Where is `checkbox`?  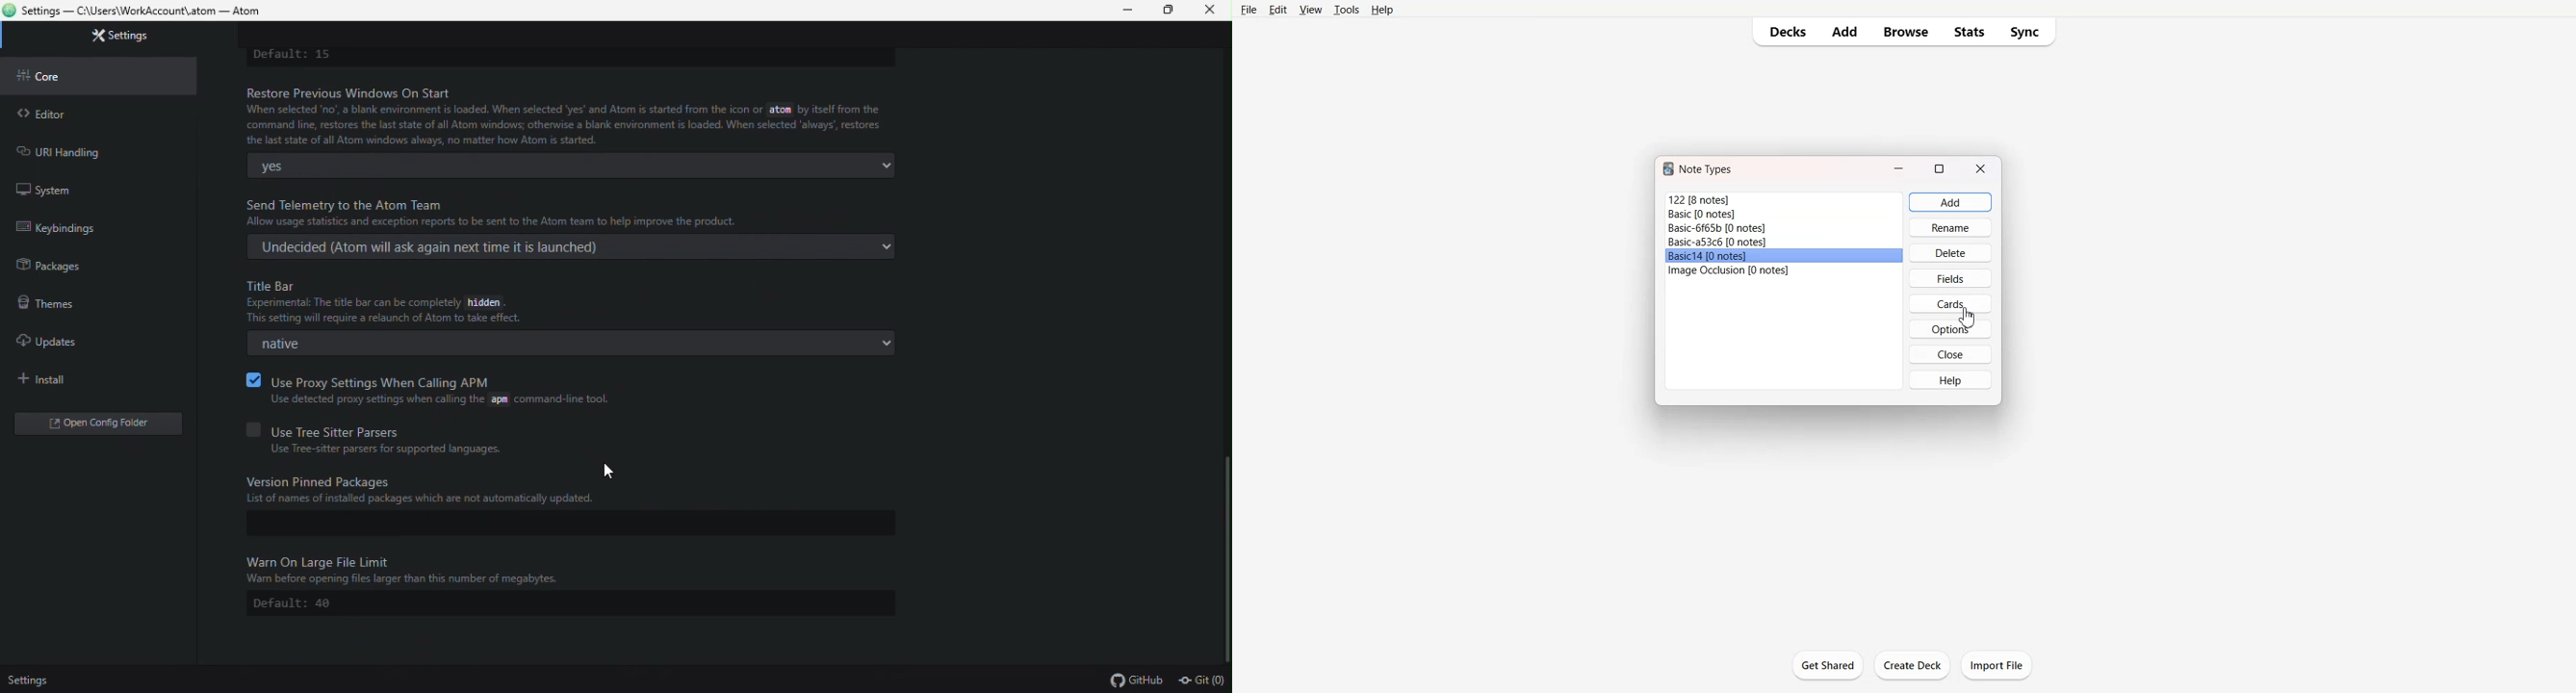
checkbox is located at coordinates (251, 379).